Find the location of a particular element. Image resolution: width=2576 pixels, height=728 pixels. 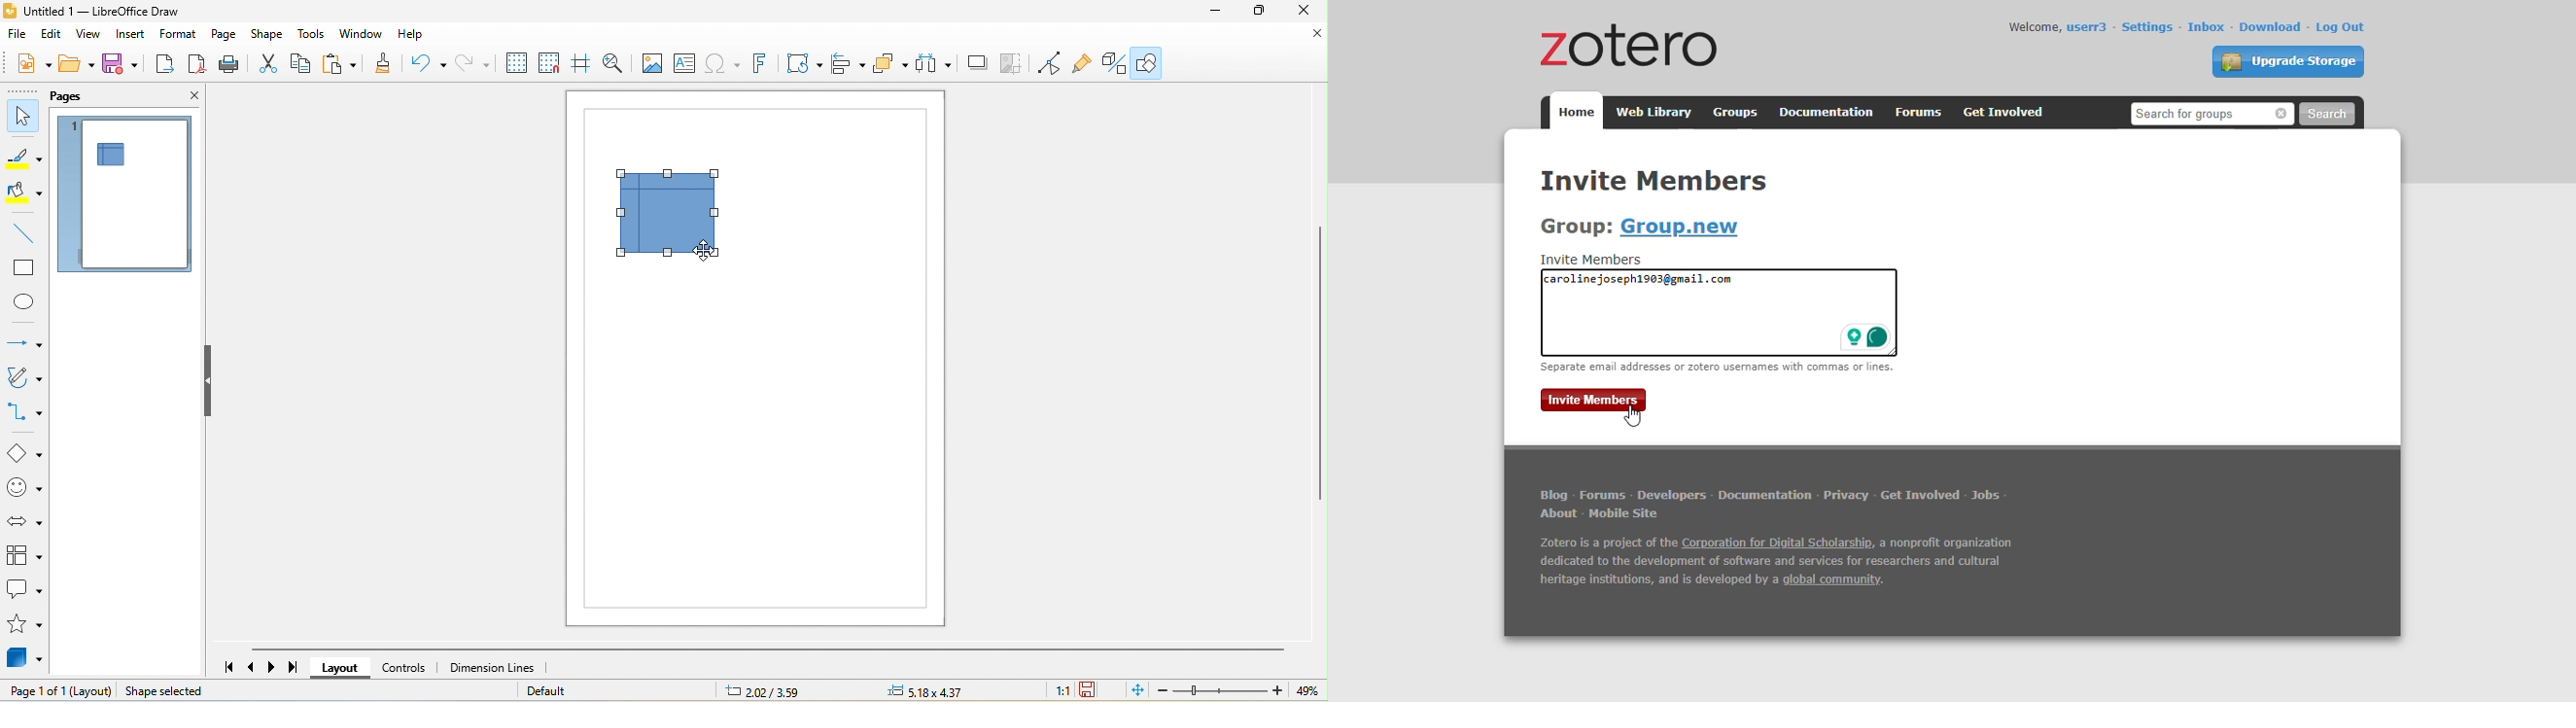

align object is located at coordinates (846, 64).